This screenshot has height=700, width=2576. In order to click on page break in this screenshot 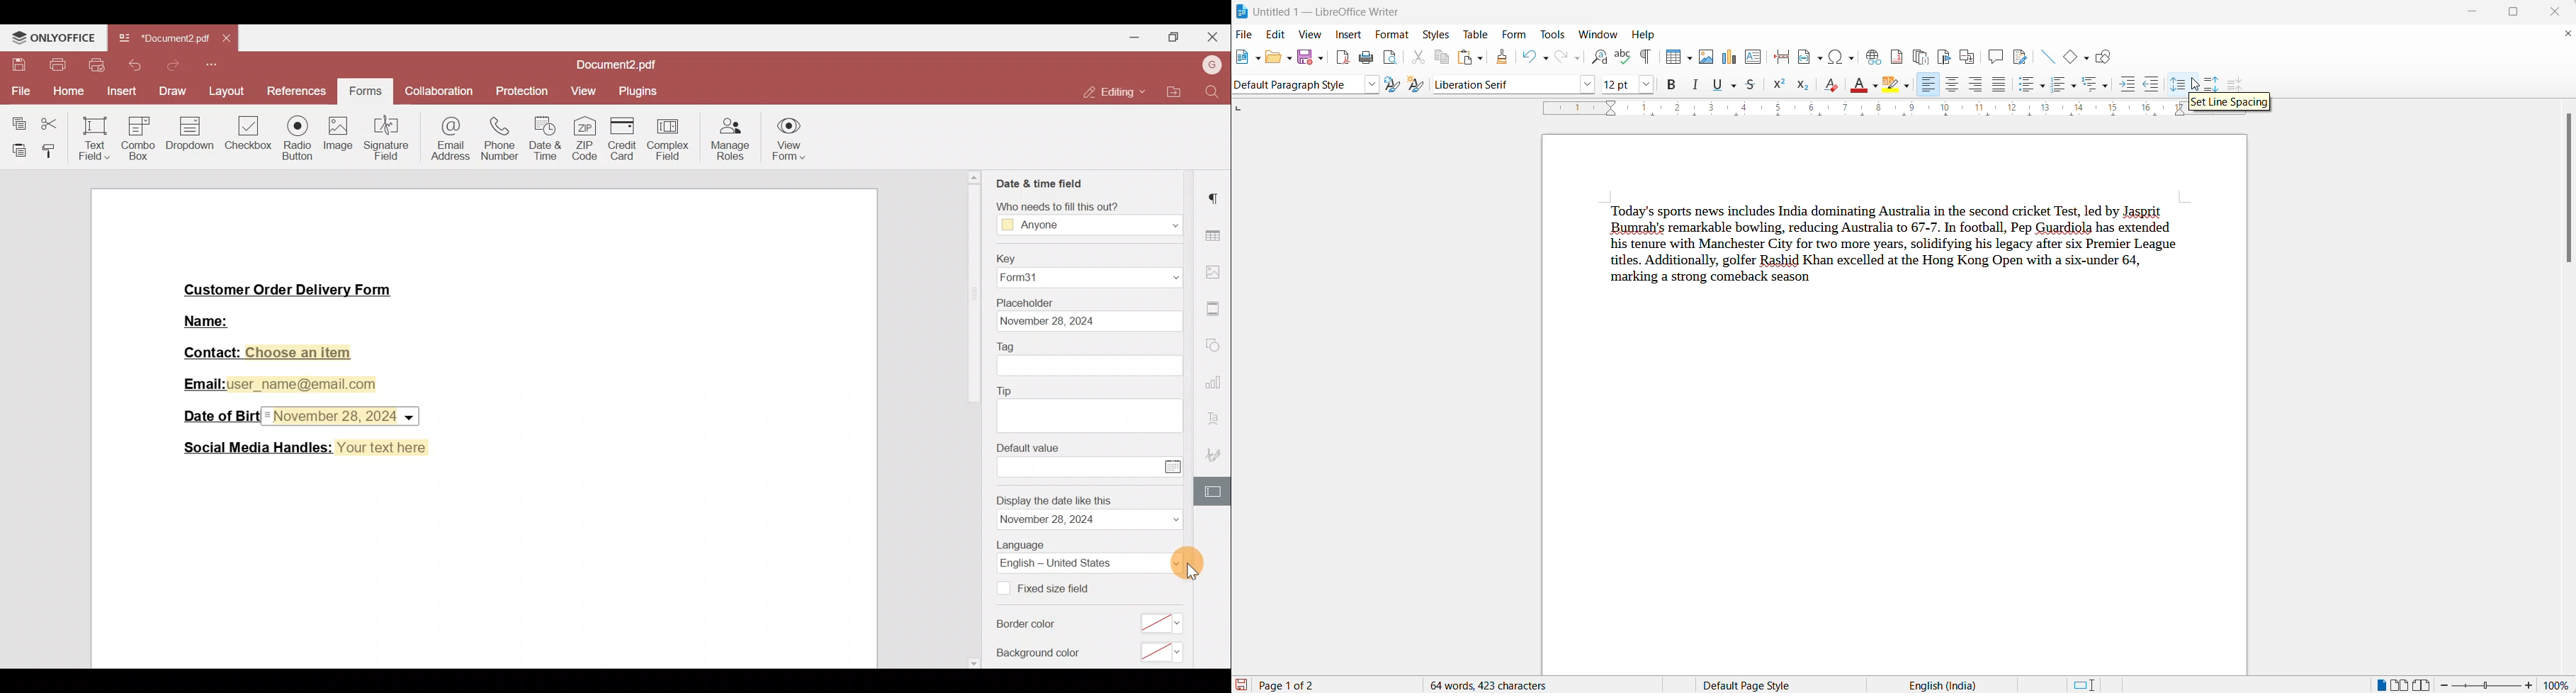, I will do `click(1781, 57)`.